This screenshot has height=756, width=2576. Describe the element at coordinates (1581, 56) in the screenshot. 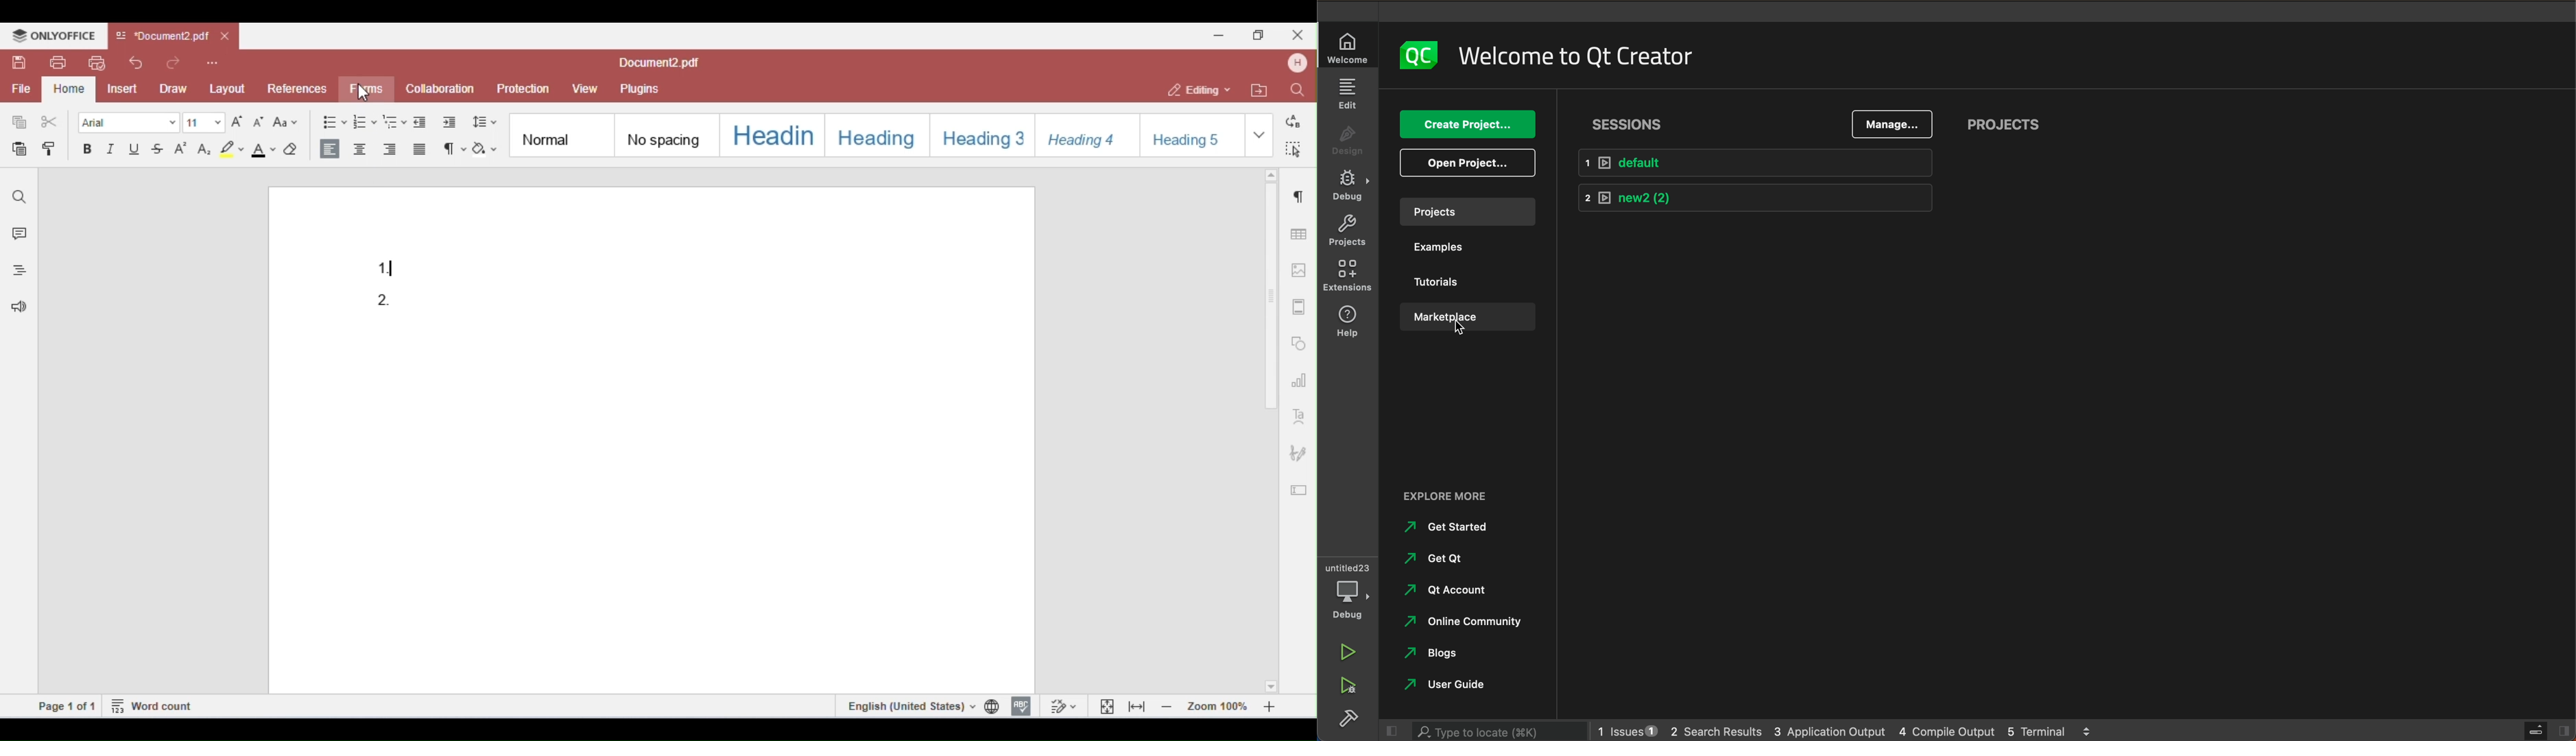

I see `welcome` at that location.